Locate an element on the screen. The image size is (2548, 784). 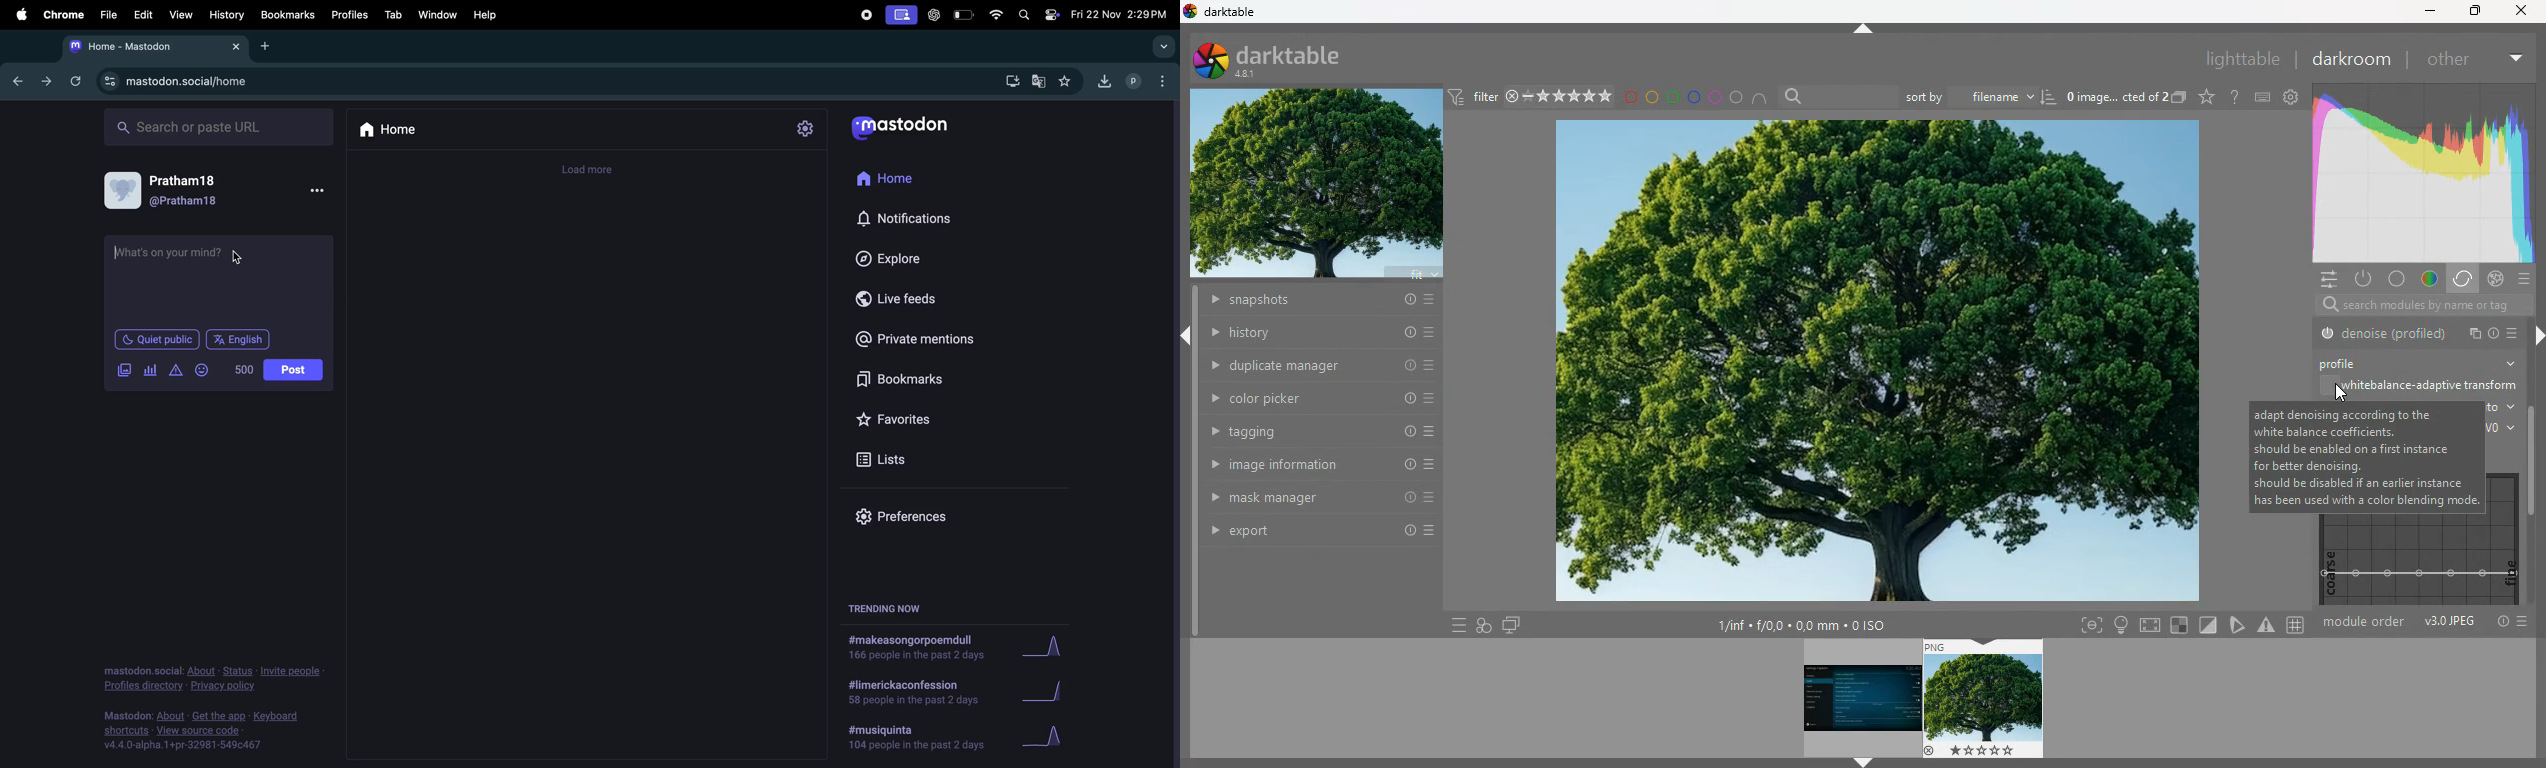
maximize is located at coordinates (2473, 11).